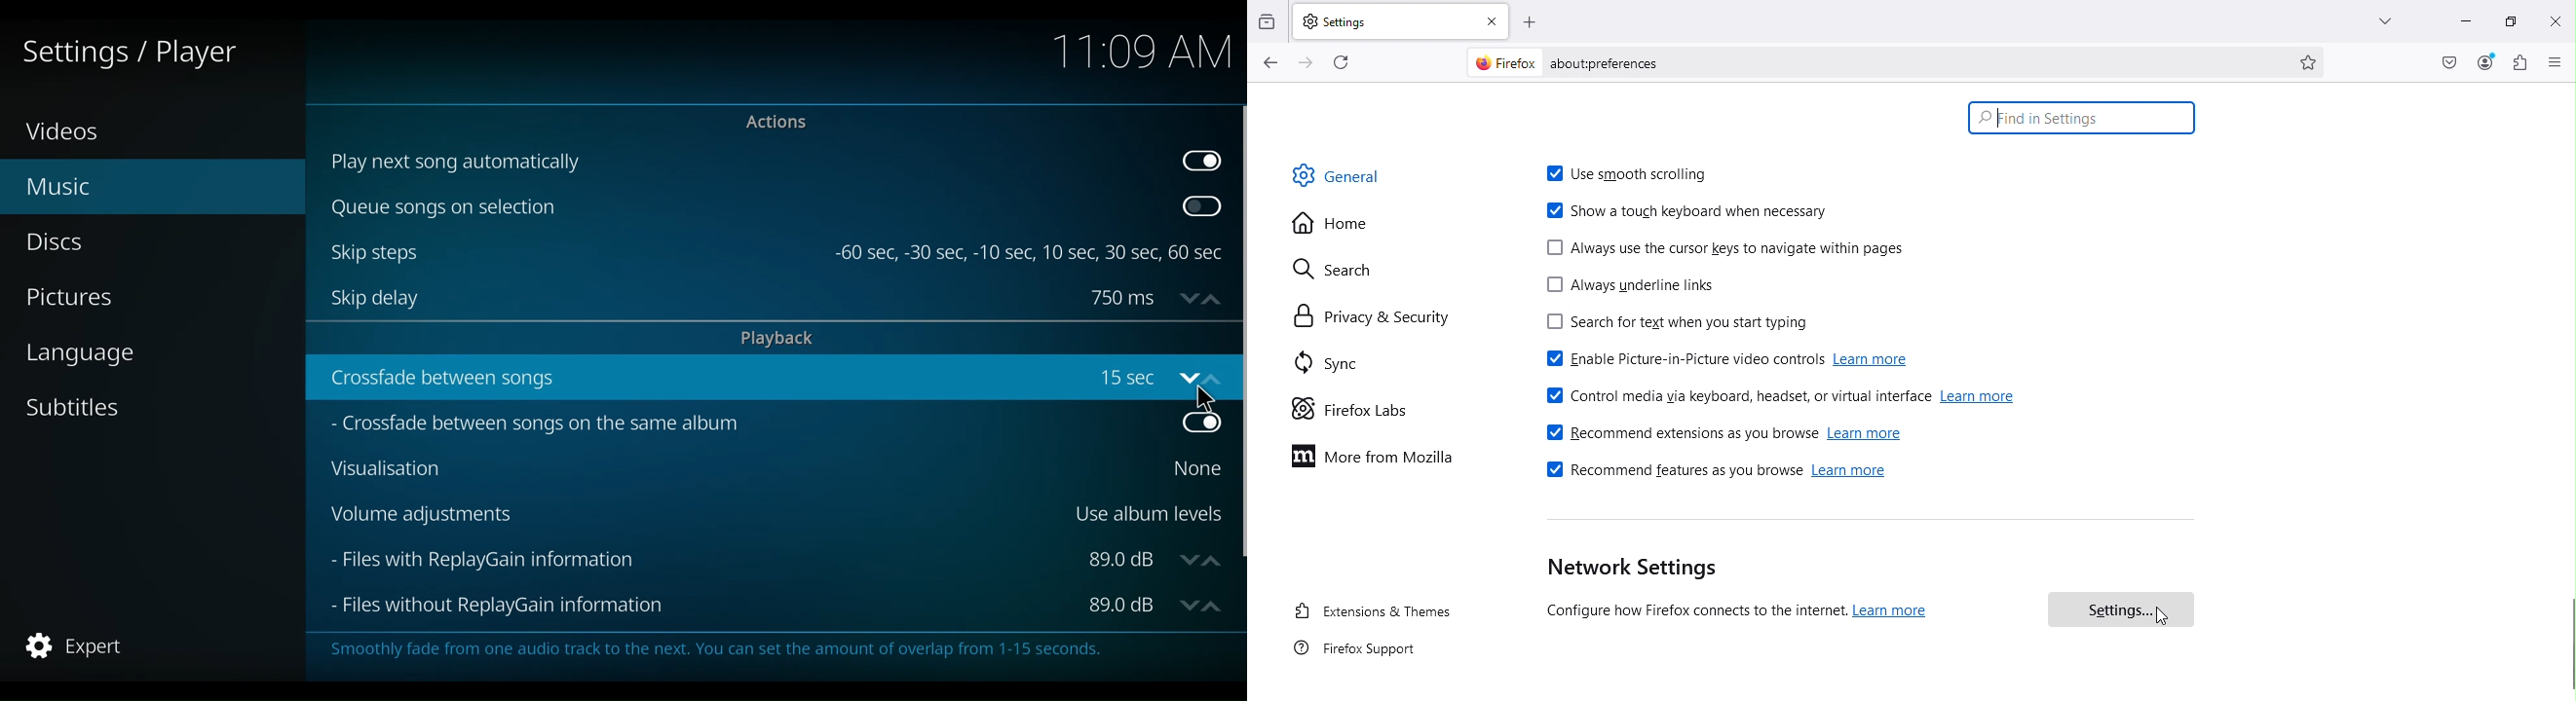  Describe the element at coordinates (1122, 606) in the screenshot. I see `Files without ReplayGain information dB` at that location.